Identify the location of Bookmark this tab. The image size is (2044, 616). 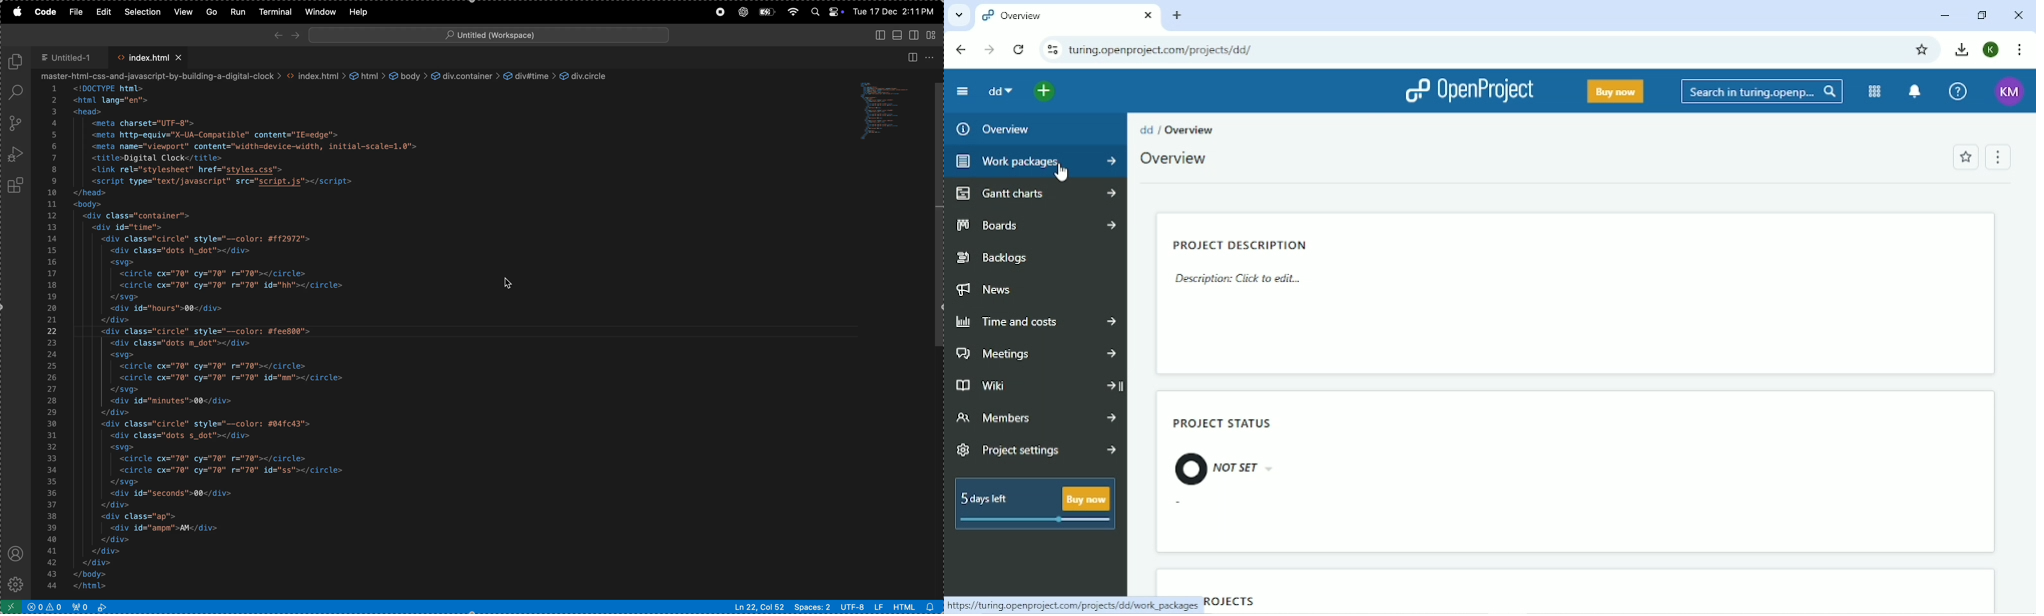
(1921, 50).